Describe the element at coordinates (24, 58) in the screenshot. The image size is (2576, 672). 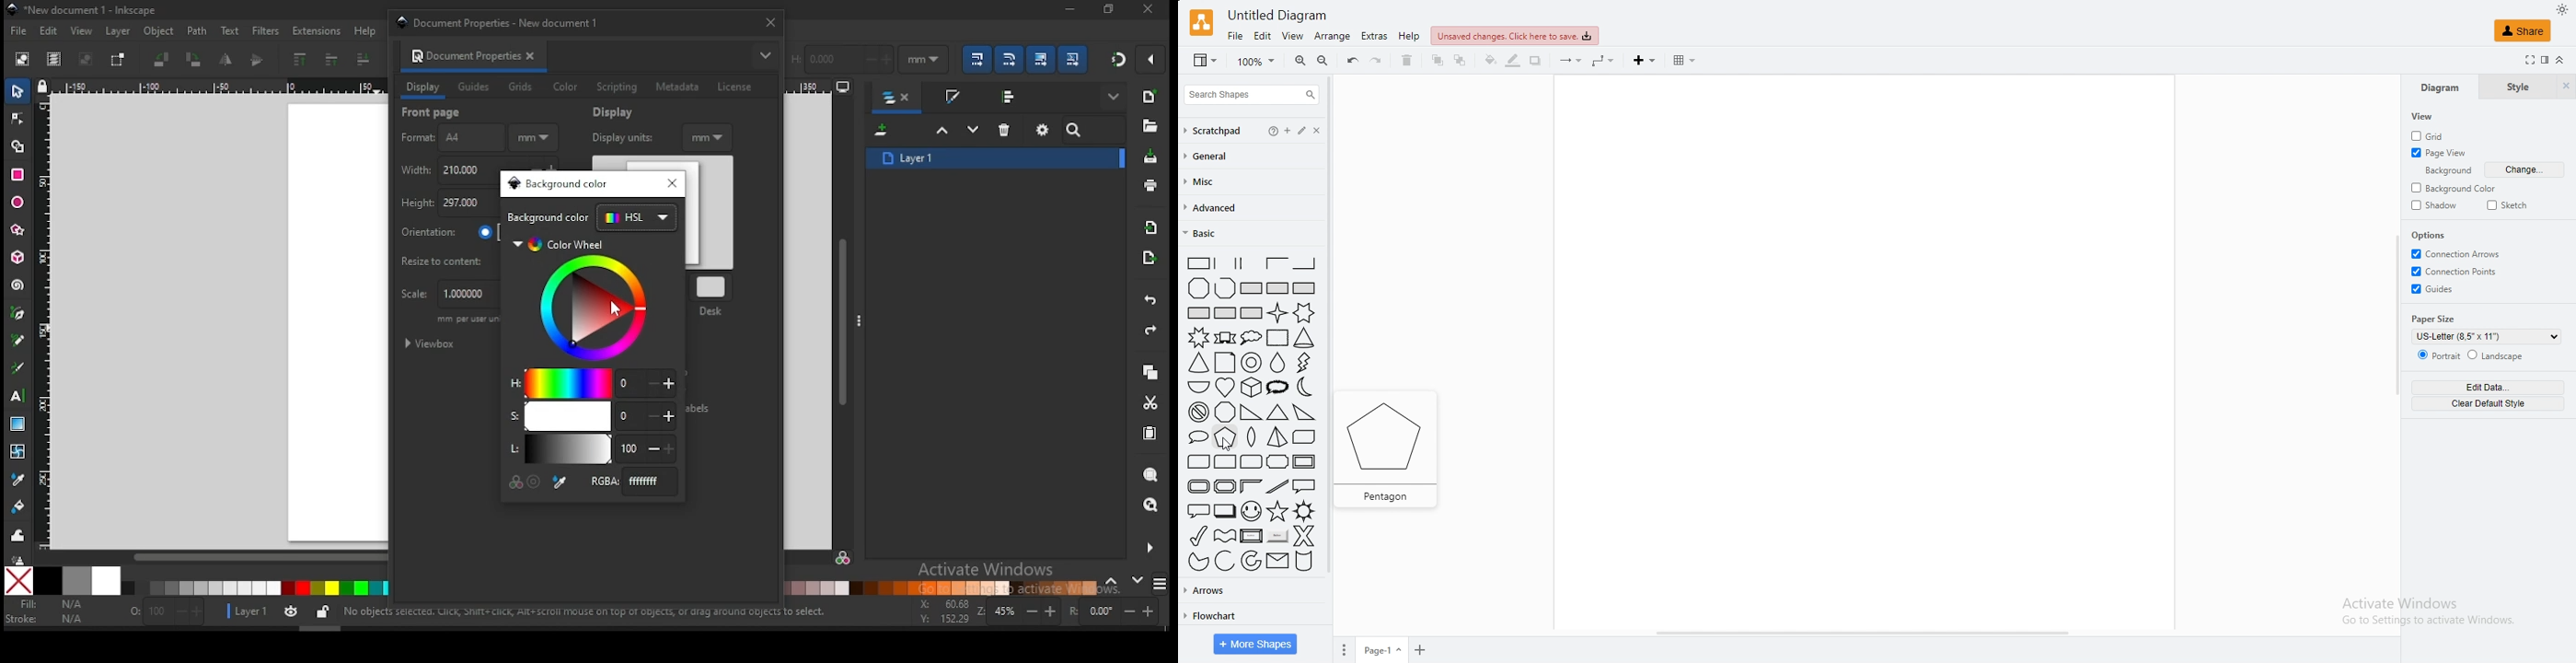
I see `select all` at that location.